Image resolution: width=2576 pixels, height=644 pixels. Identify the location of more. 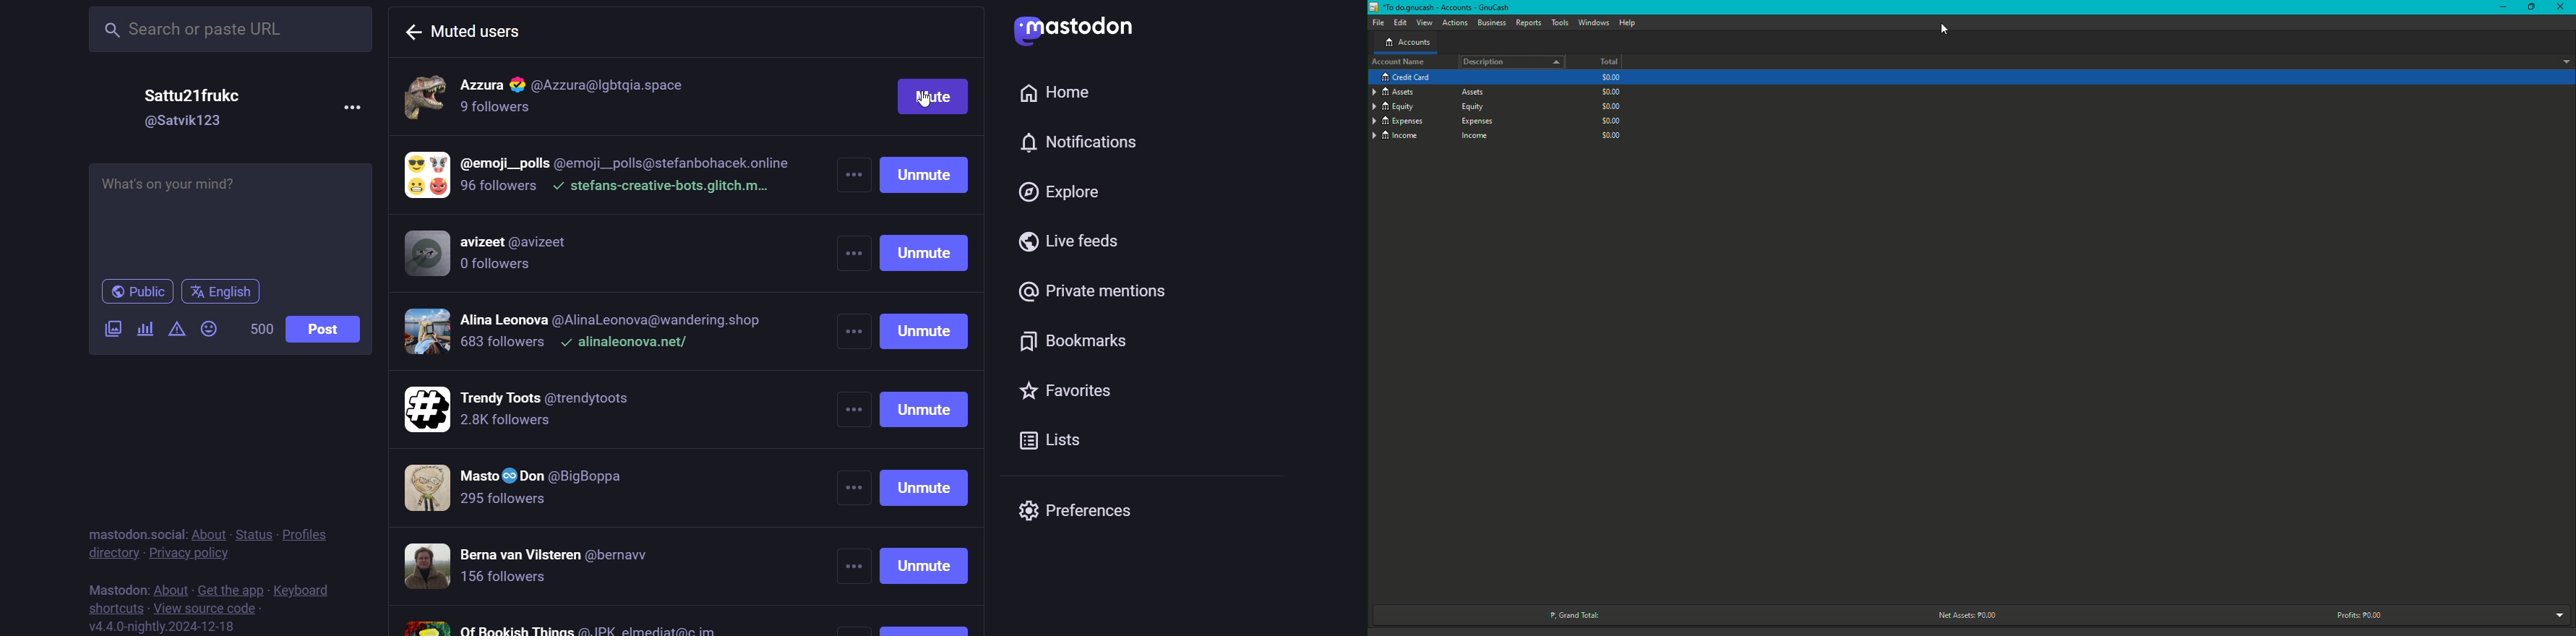
(352, 107).